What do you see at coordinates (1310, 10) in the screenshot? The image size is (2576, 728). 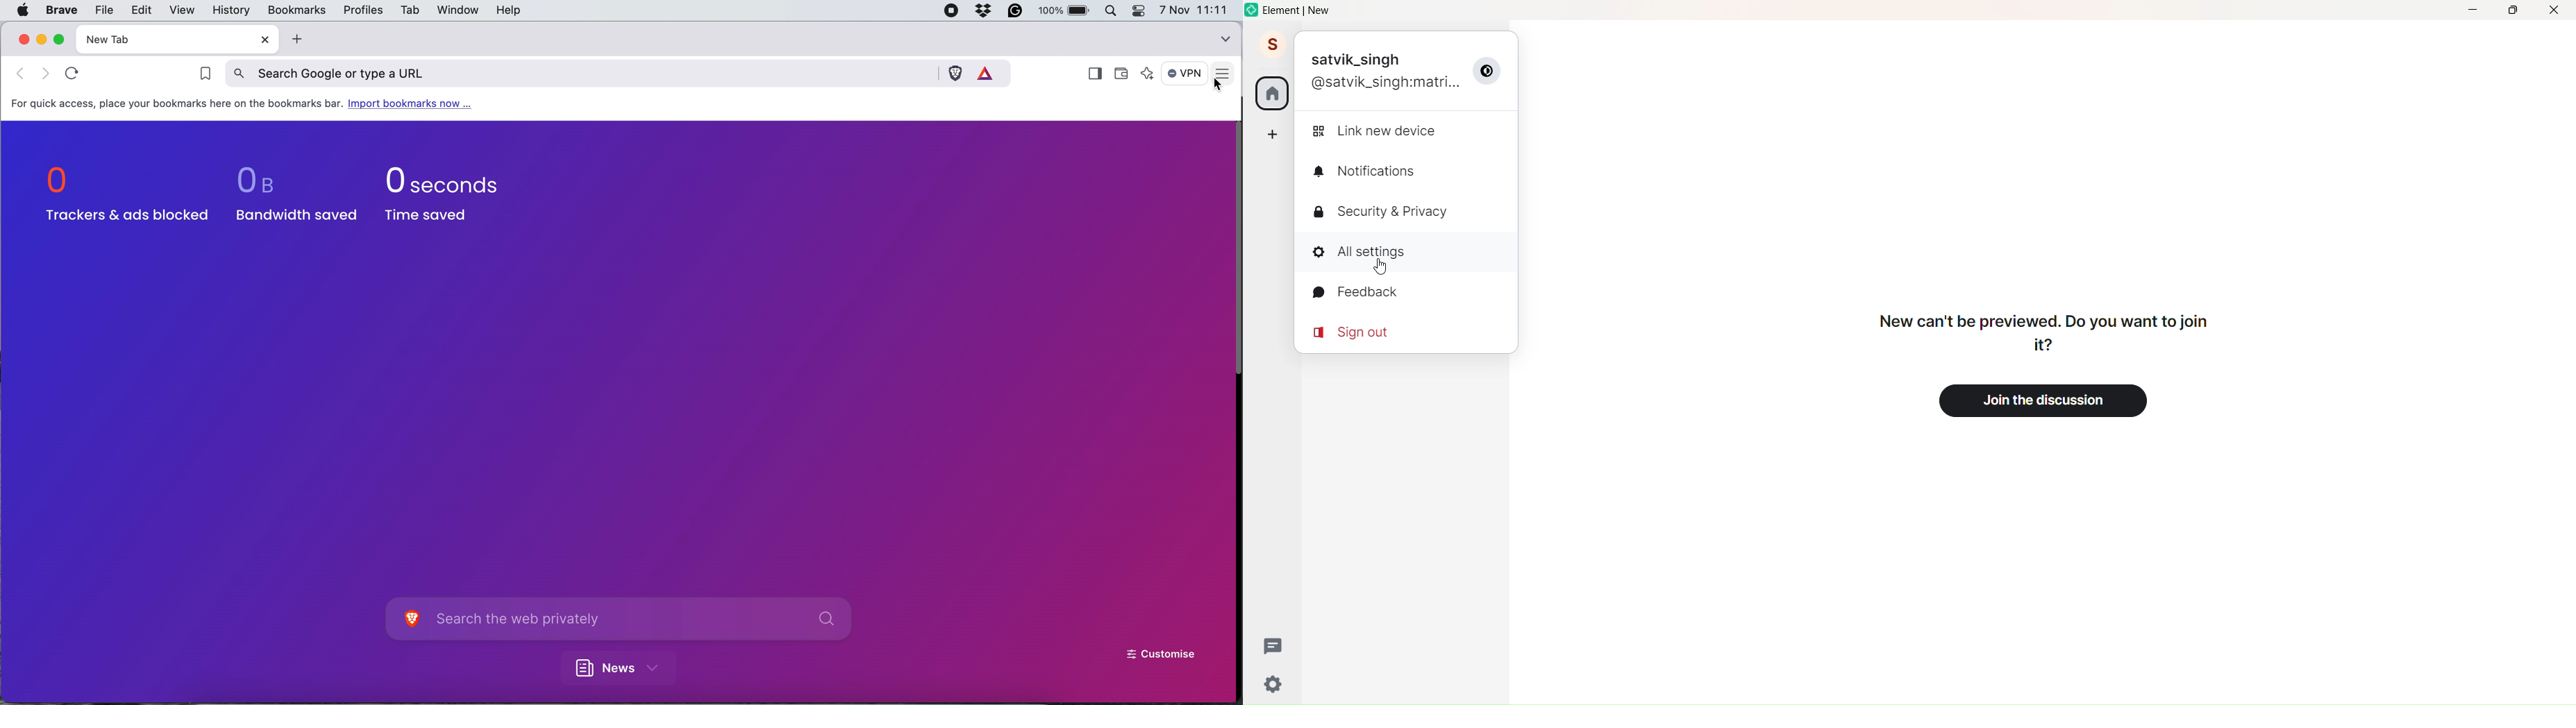 I see `Title ` at bounding box center [1310, 10].